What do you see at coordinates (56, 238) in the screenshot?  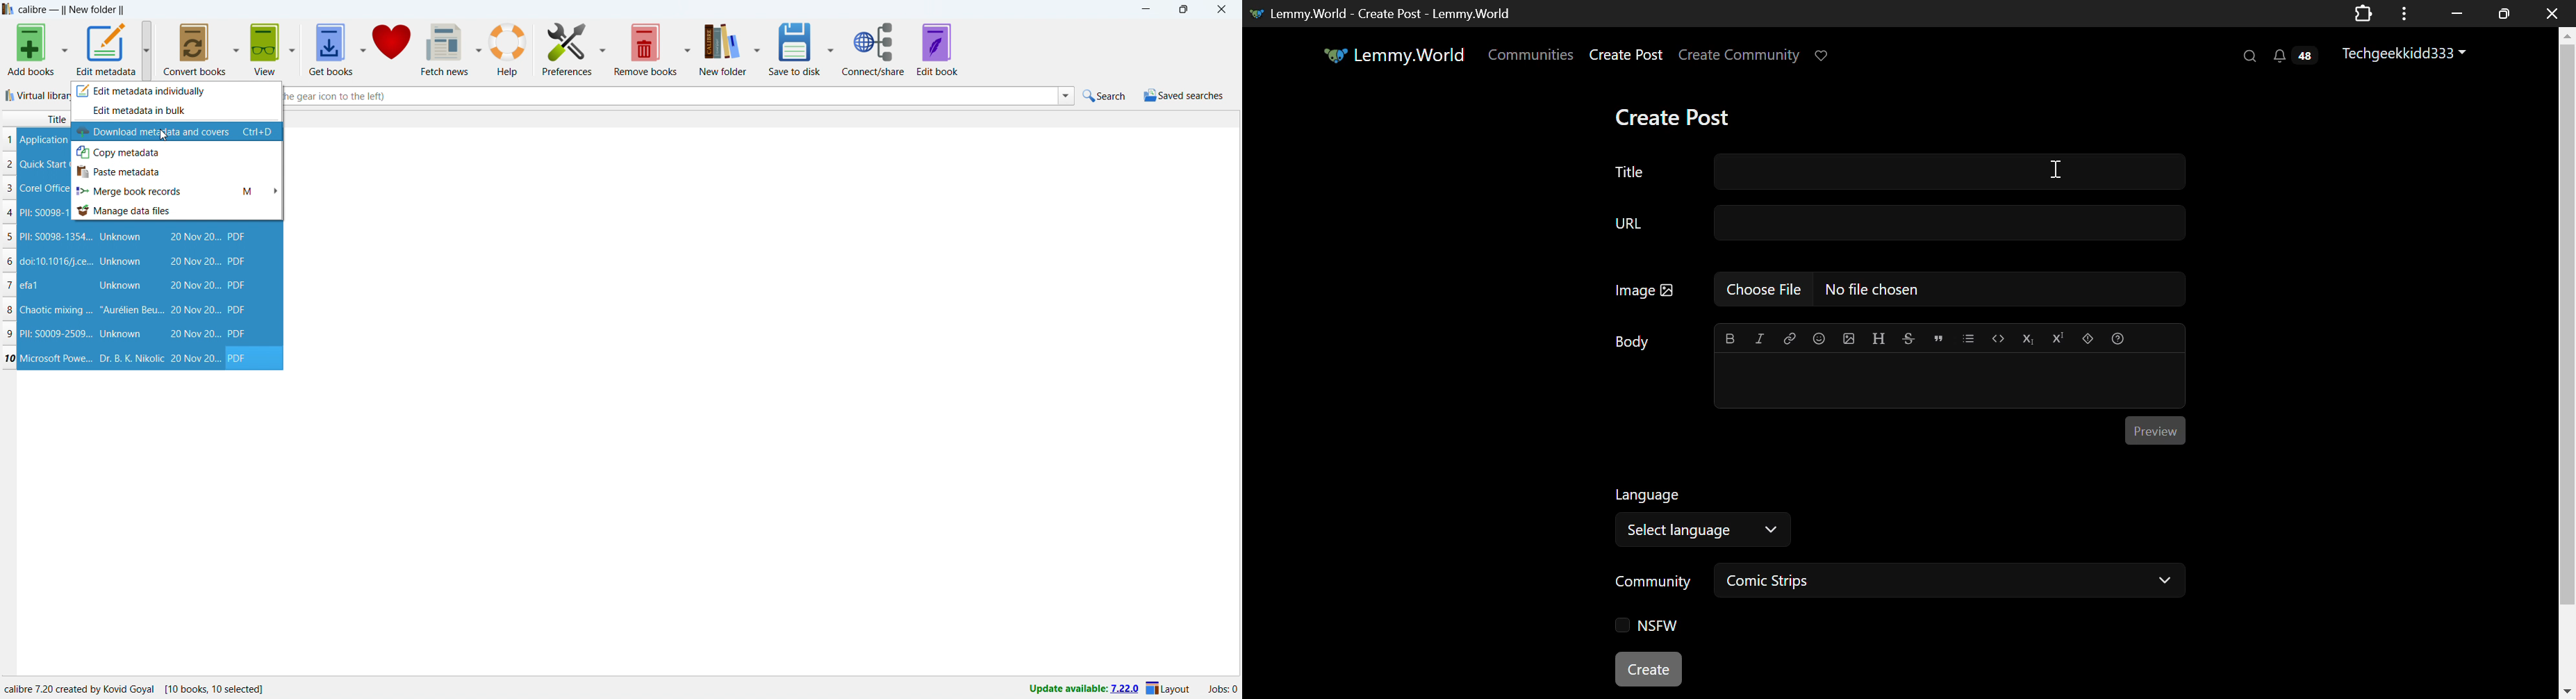 I see `PII:S0098-1354...` at bounding box center [56, 238].